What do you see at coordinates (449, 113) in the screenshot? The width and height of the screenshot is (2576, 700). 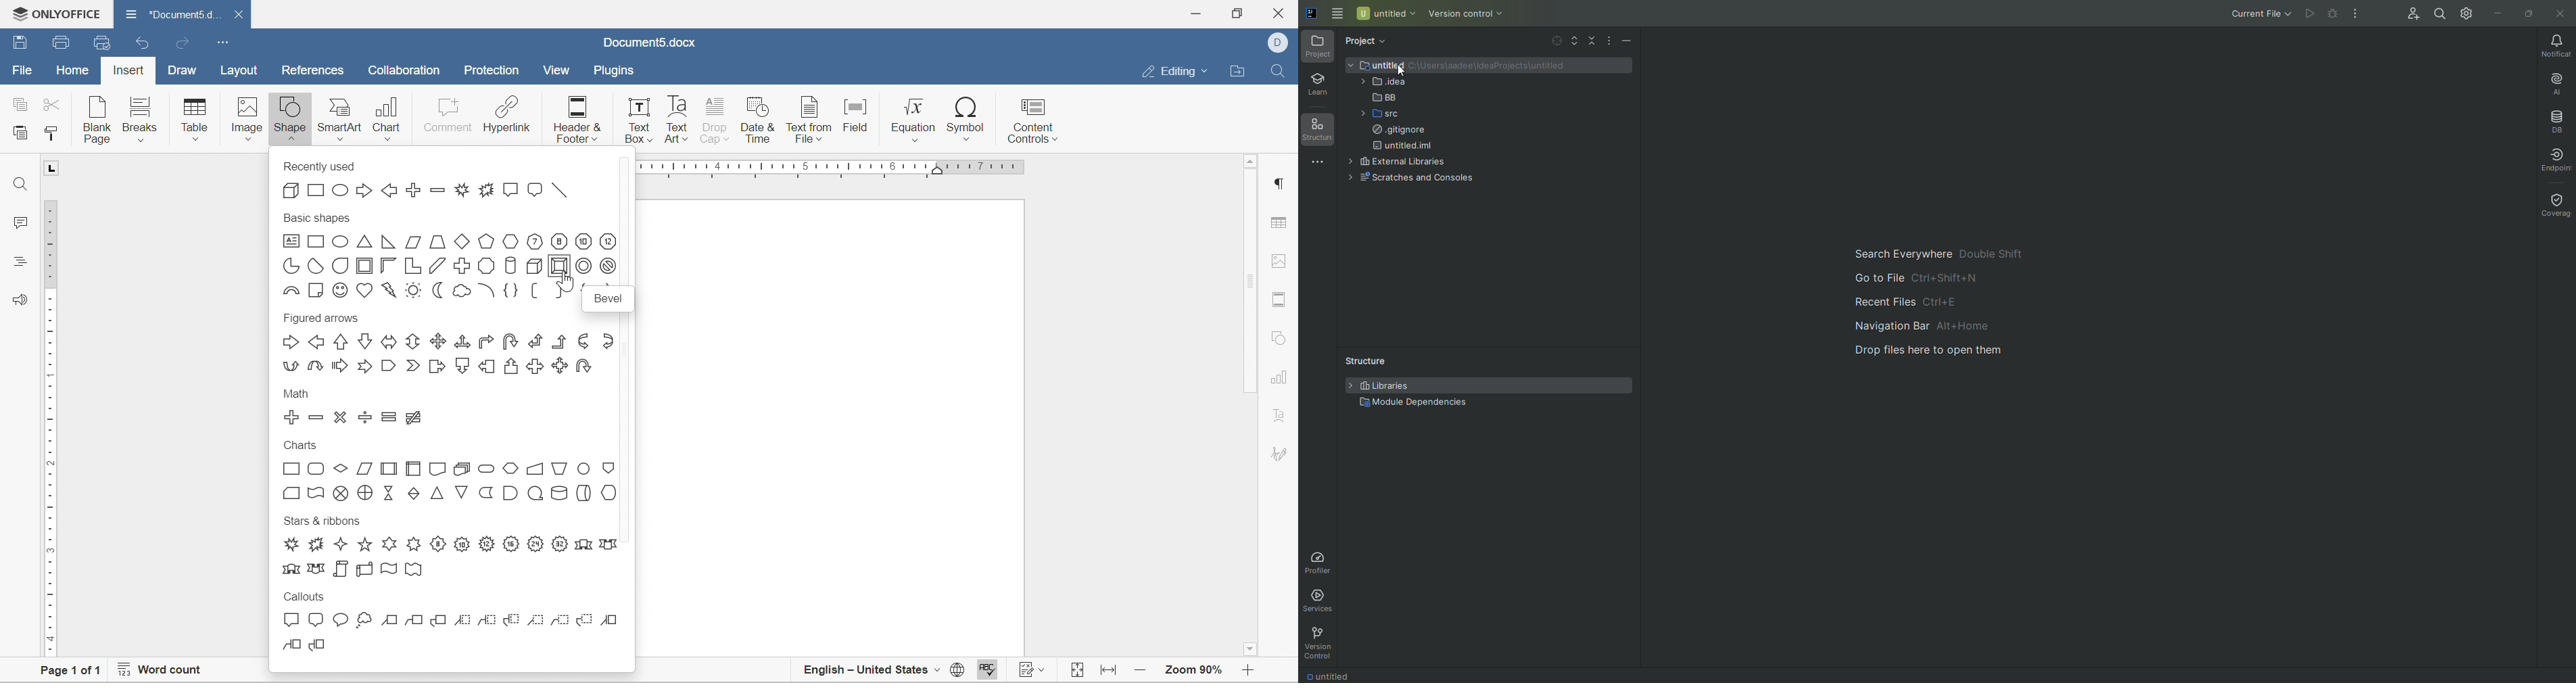 I see `comment` at bounding box center [449, 113].